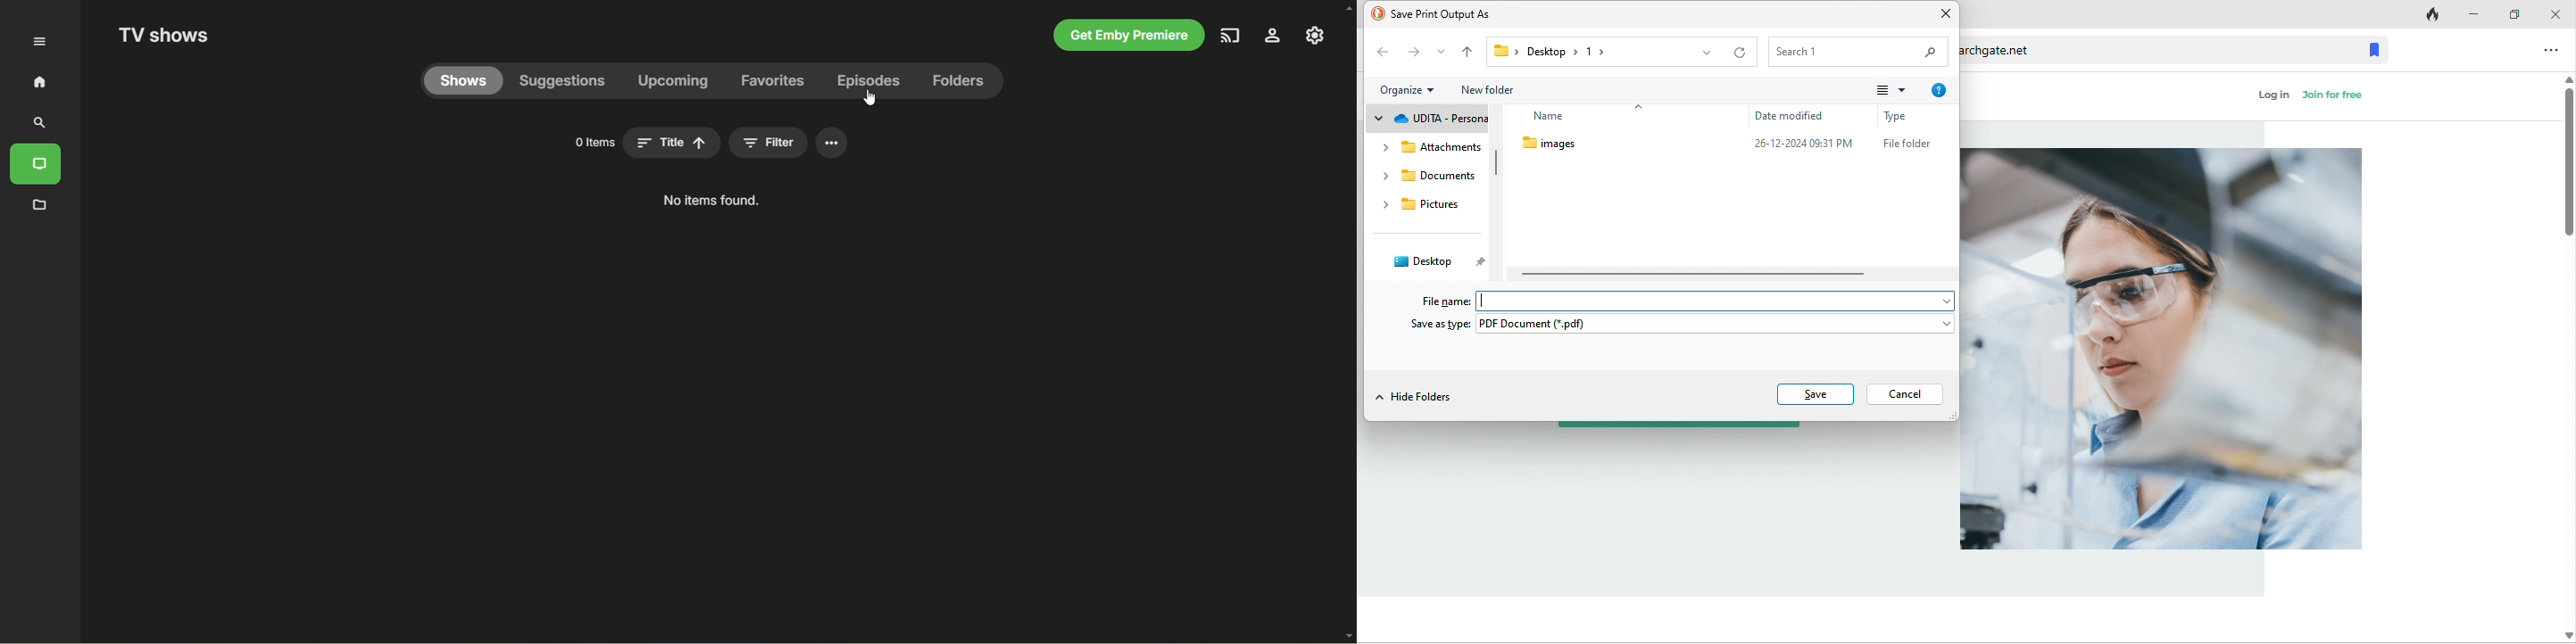 The image size is (2576, 644). I want to click on name, so click(1568, 118).